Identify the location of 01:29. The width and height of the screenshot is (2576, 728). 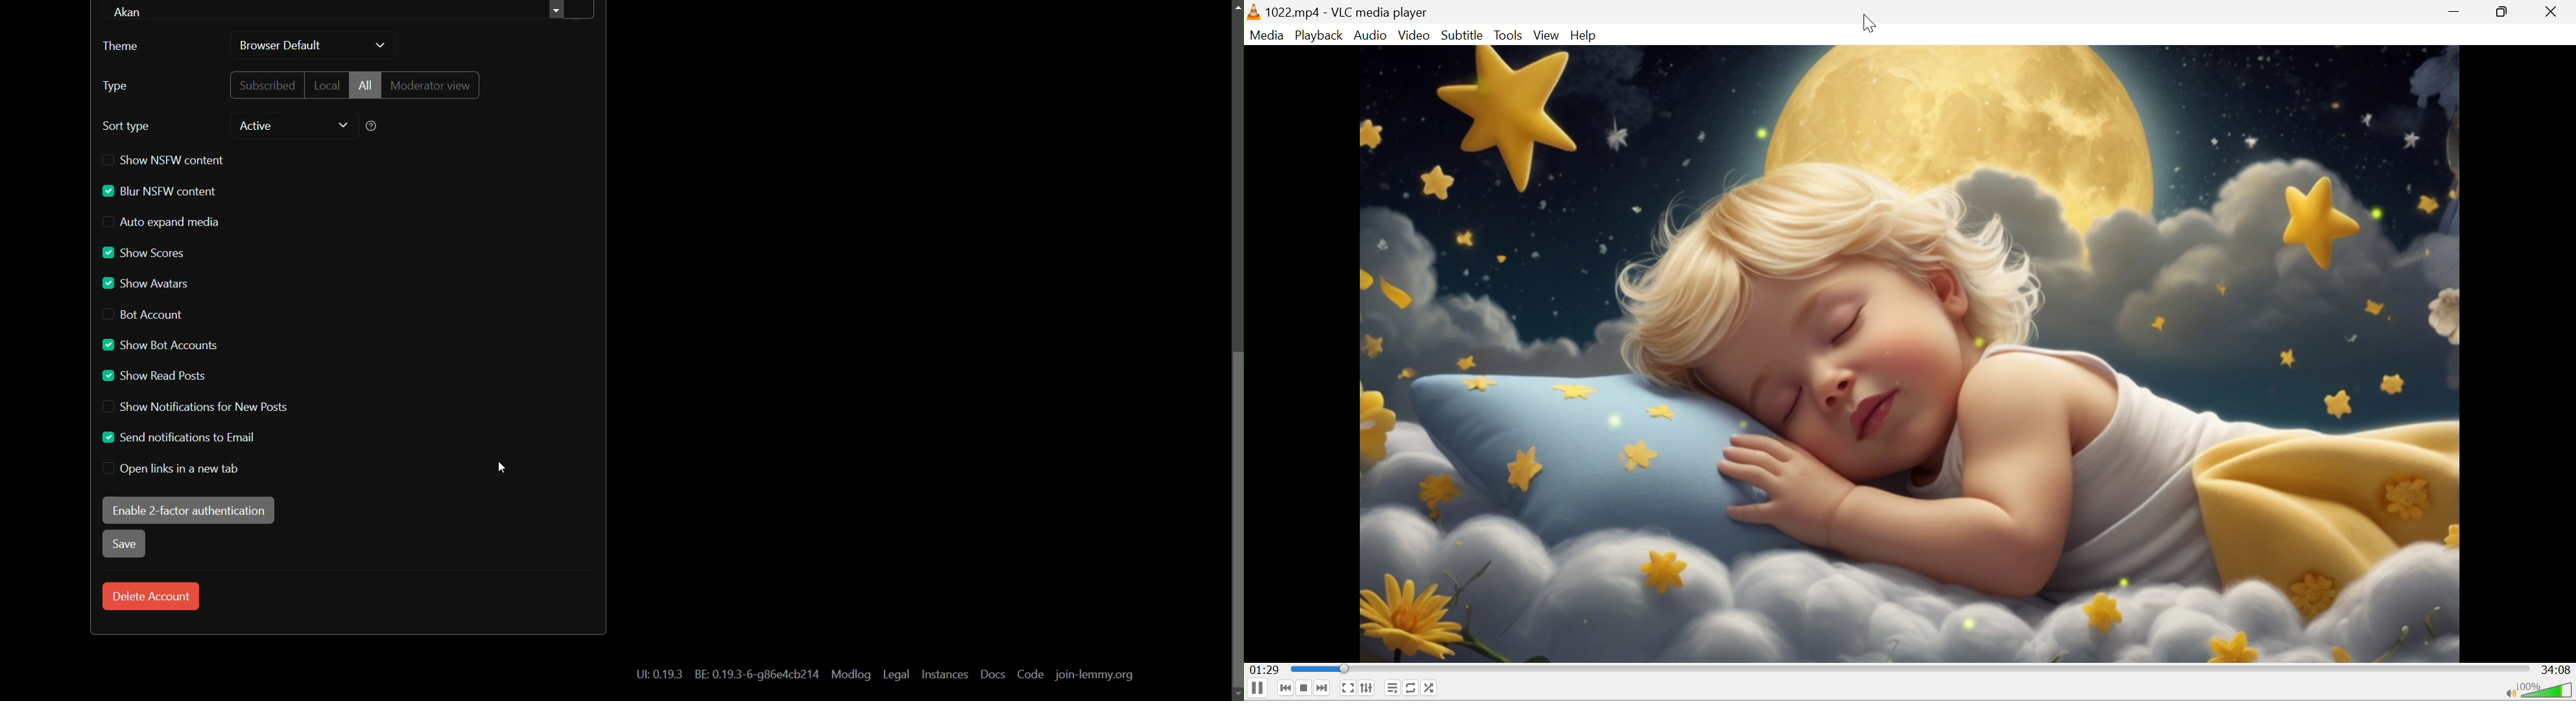
(1263, 668).